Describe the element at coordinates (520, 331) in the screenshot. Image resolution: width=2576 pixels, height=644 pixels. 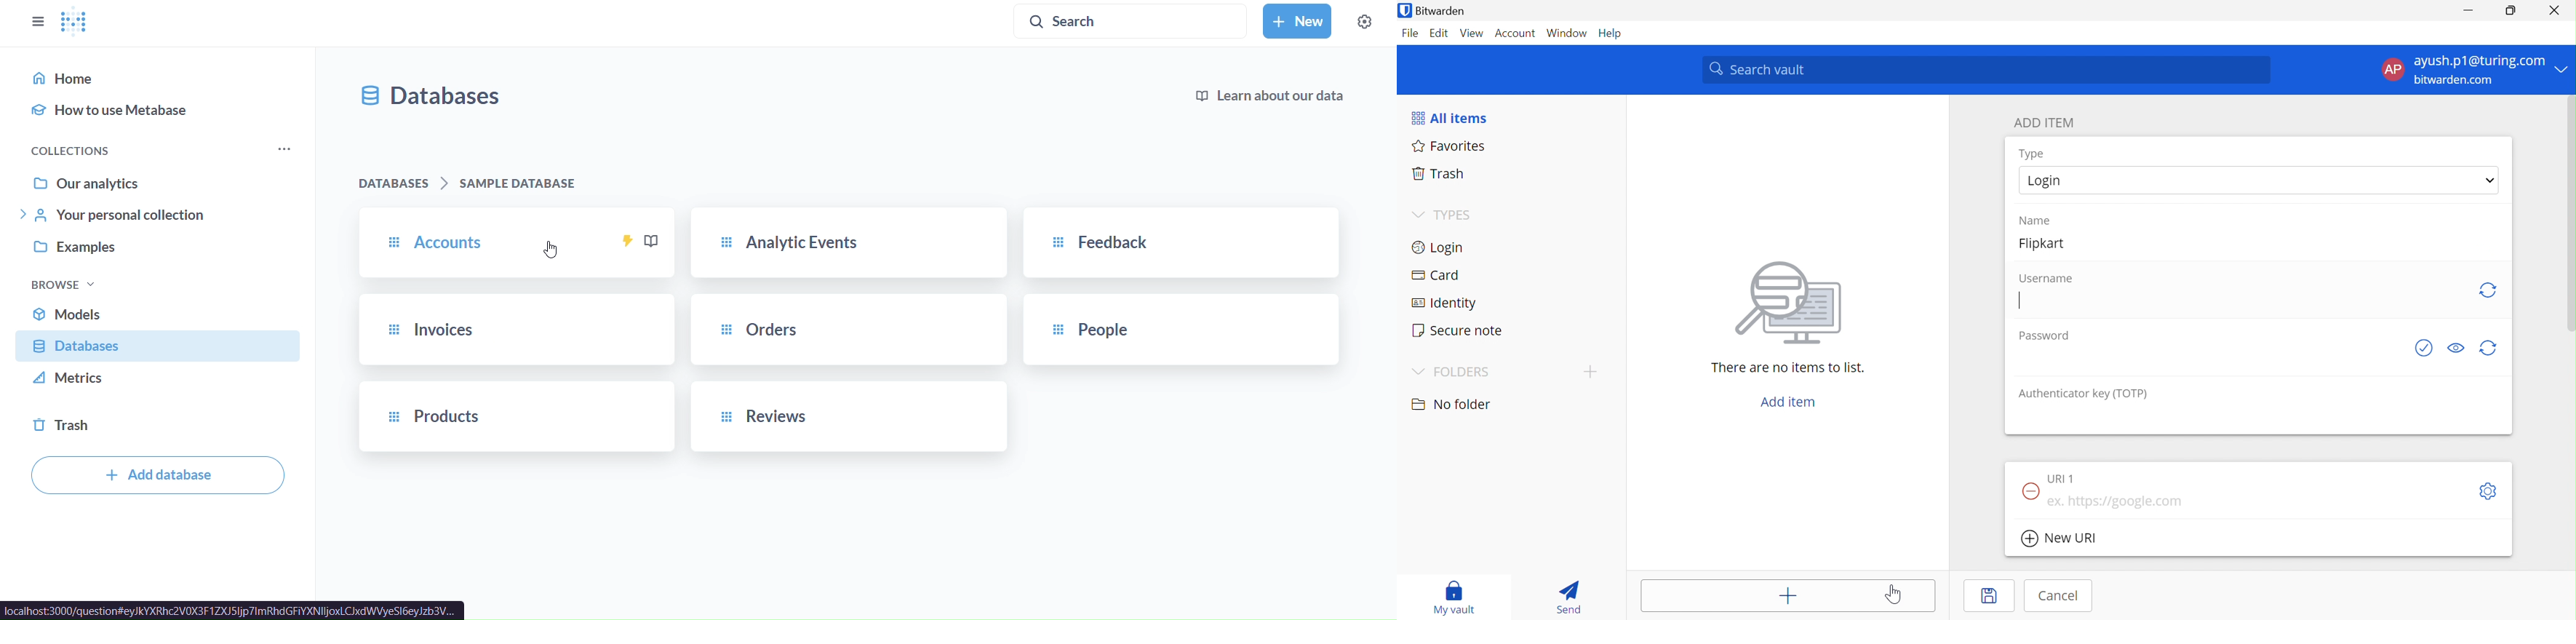
I see `invoices` at that location.